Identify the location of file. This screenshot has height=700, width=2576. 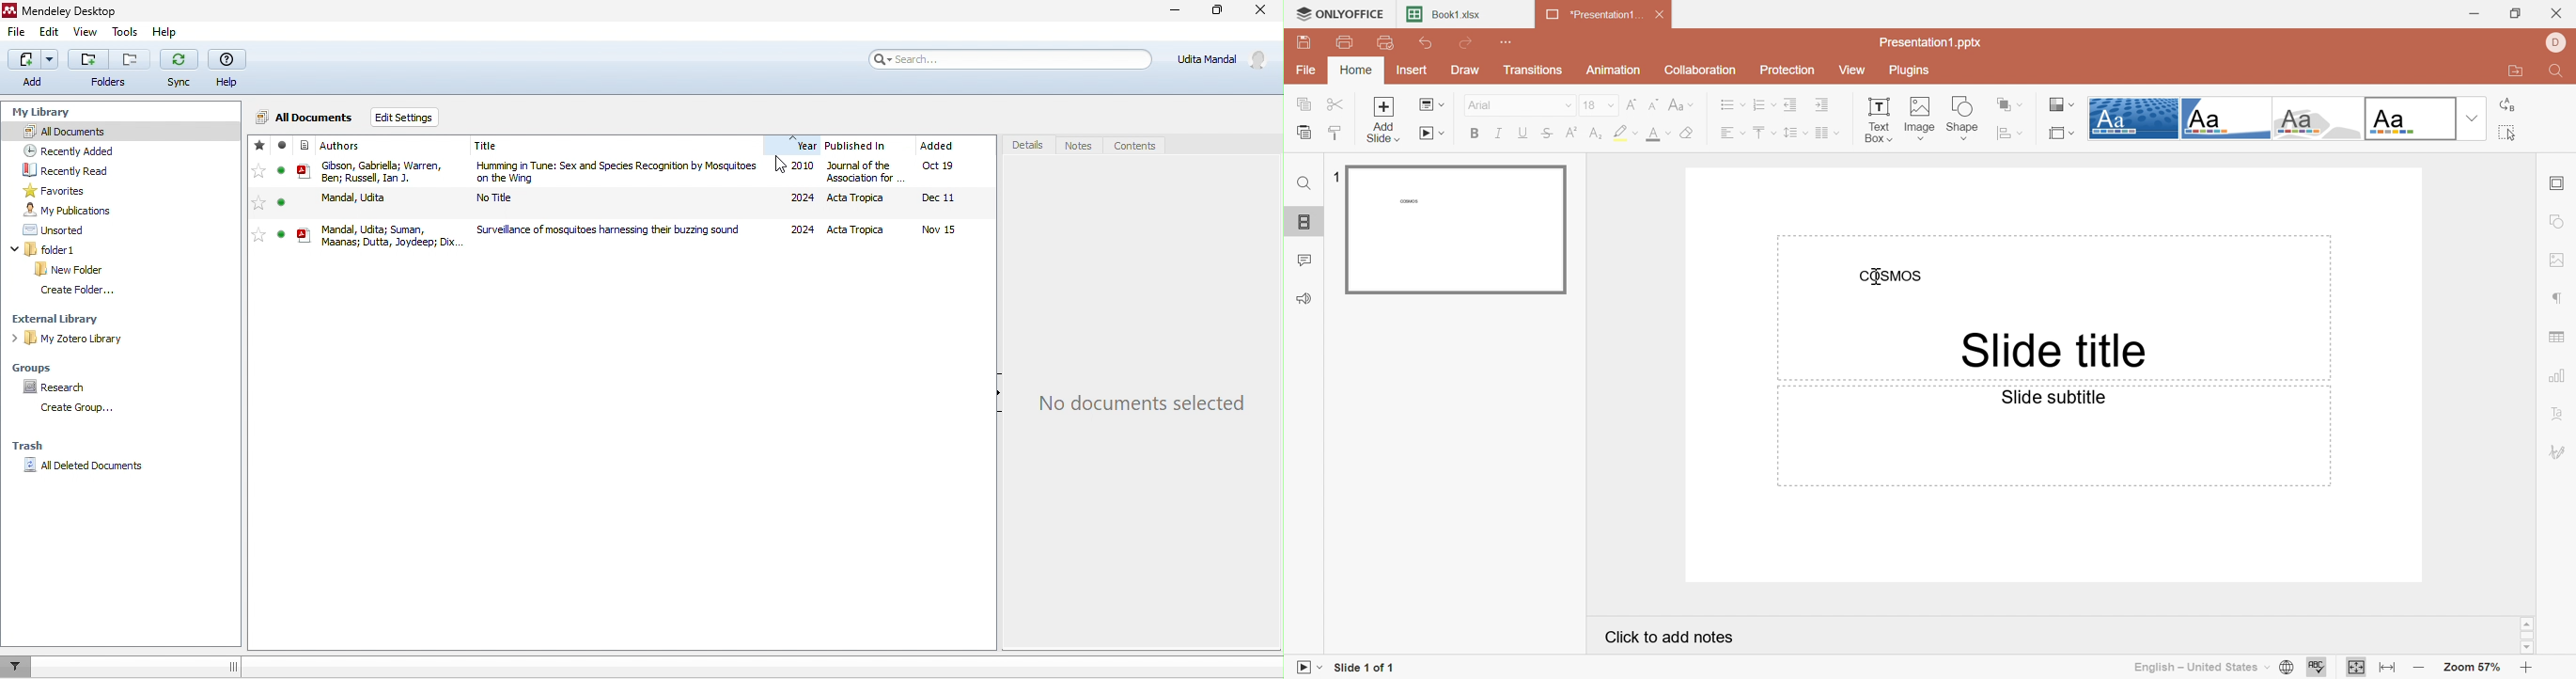
(14, 33).